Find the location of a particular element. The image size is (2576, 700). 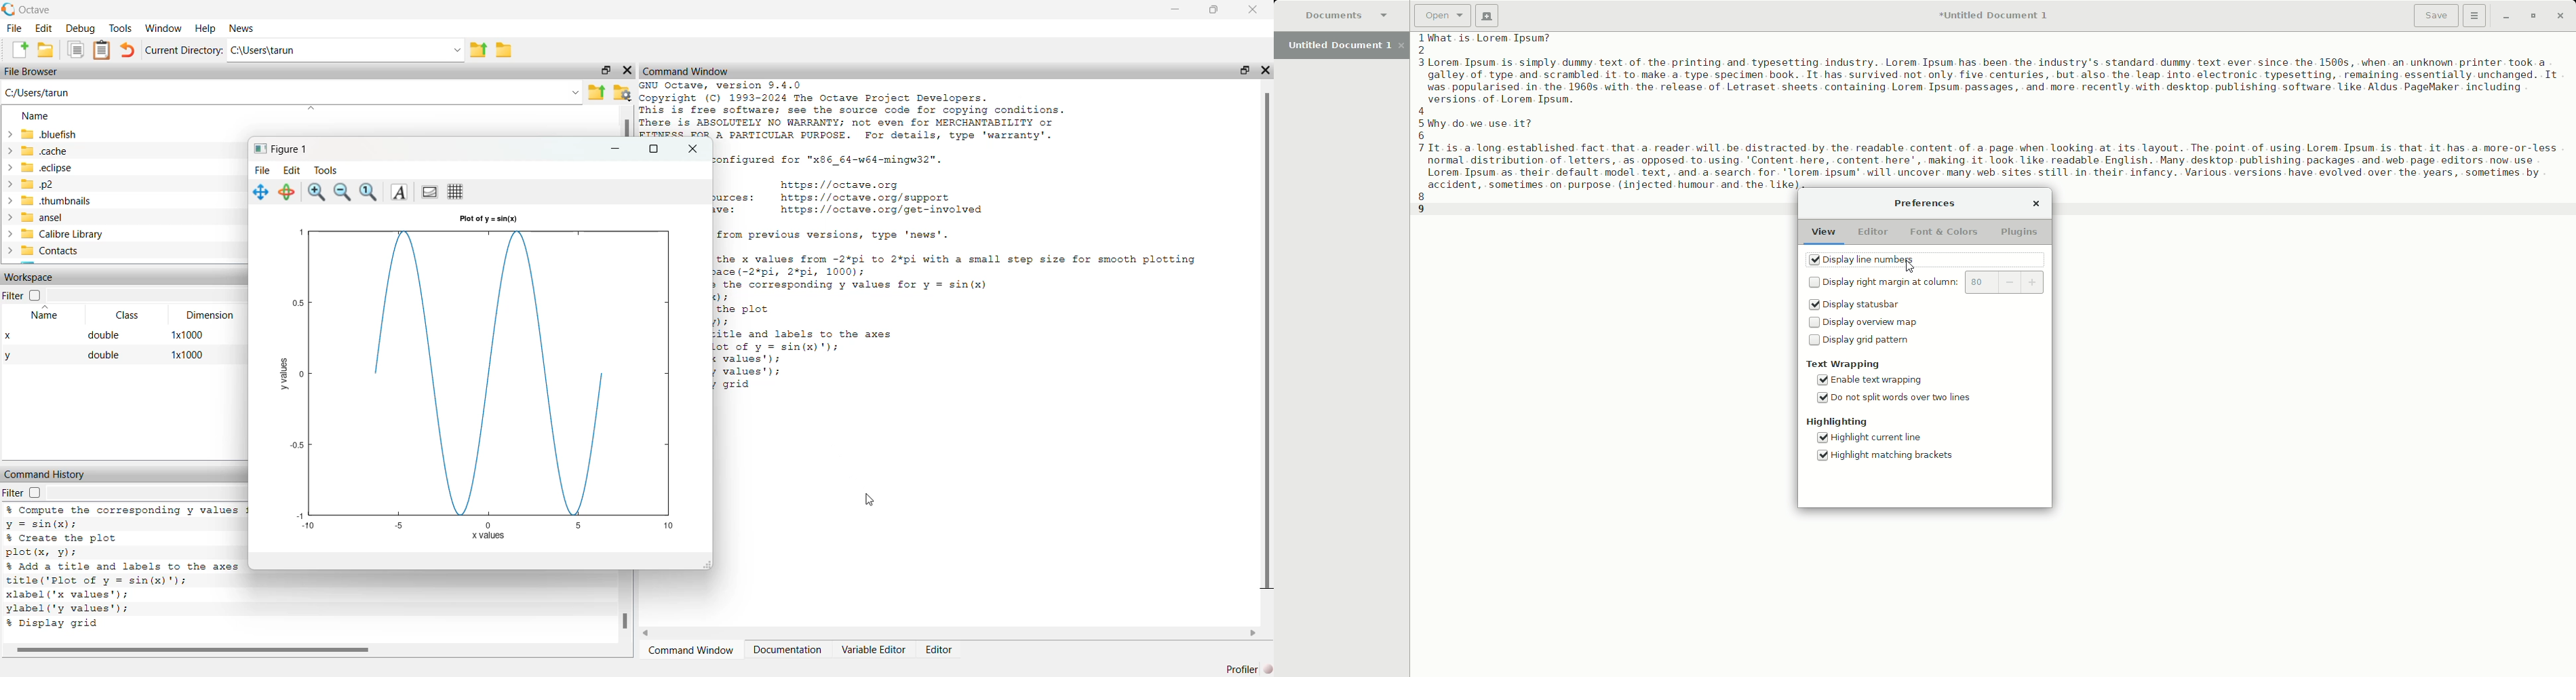

Documents is located at coordinates (1348, 16).